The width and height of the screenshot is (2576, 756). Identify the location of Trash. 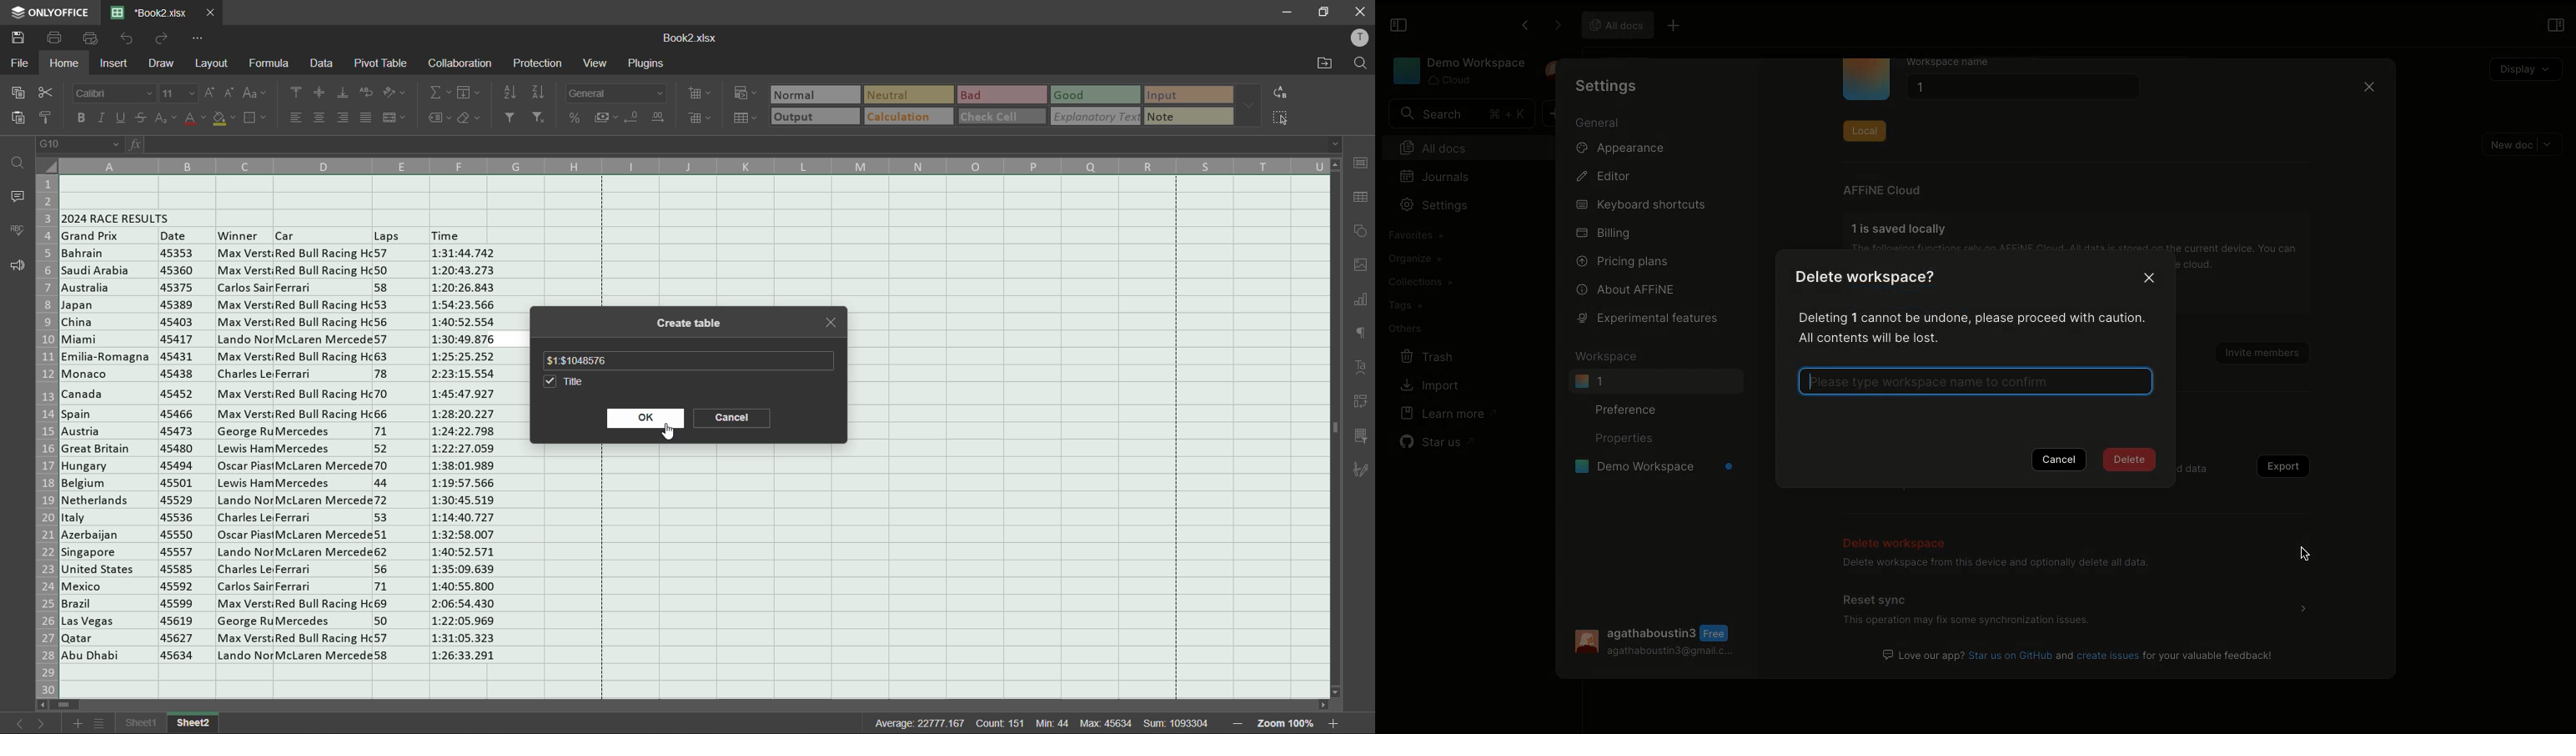
(1429, 356).